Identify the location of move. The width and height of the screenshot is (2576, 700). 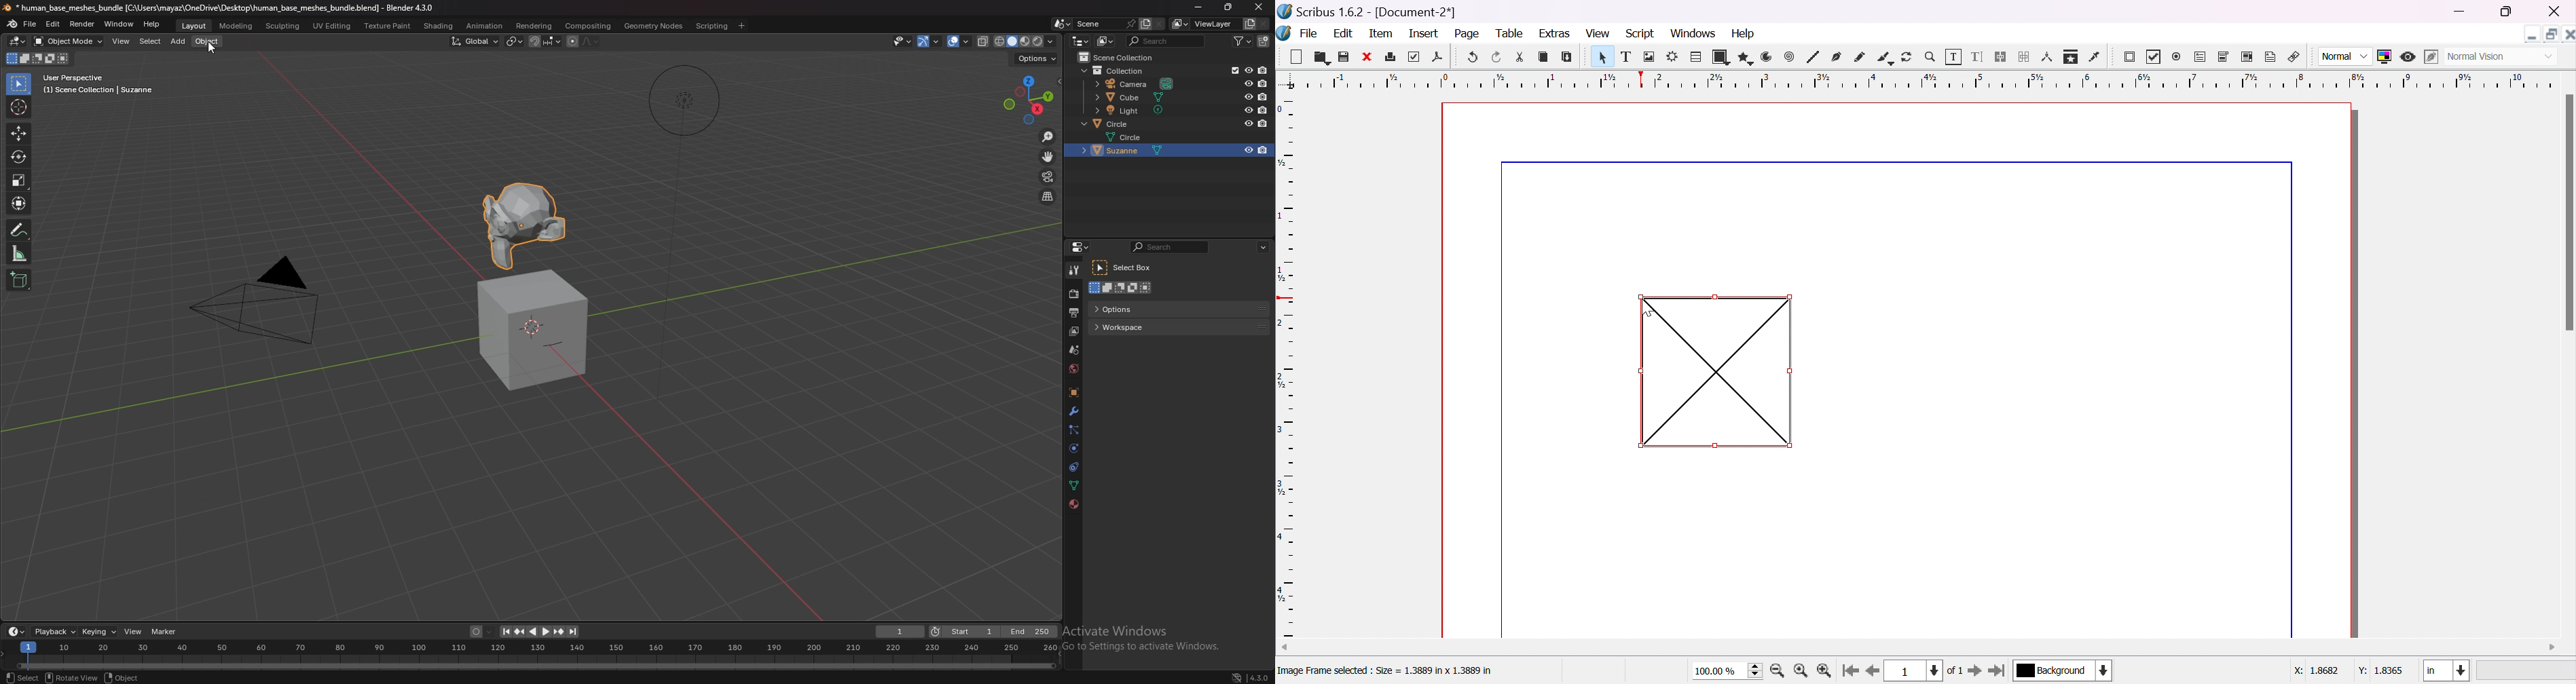
(1049, 156).